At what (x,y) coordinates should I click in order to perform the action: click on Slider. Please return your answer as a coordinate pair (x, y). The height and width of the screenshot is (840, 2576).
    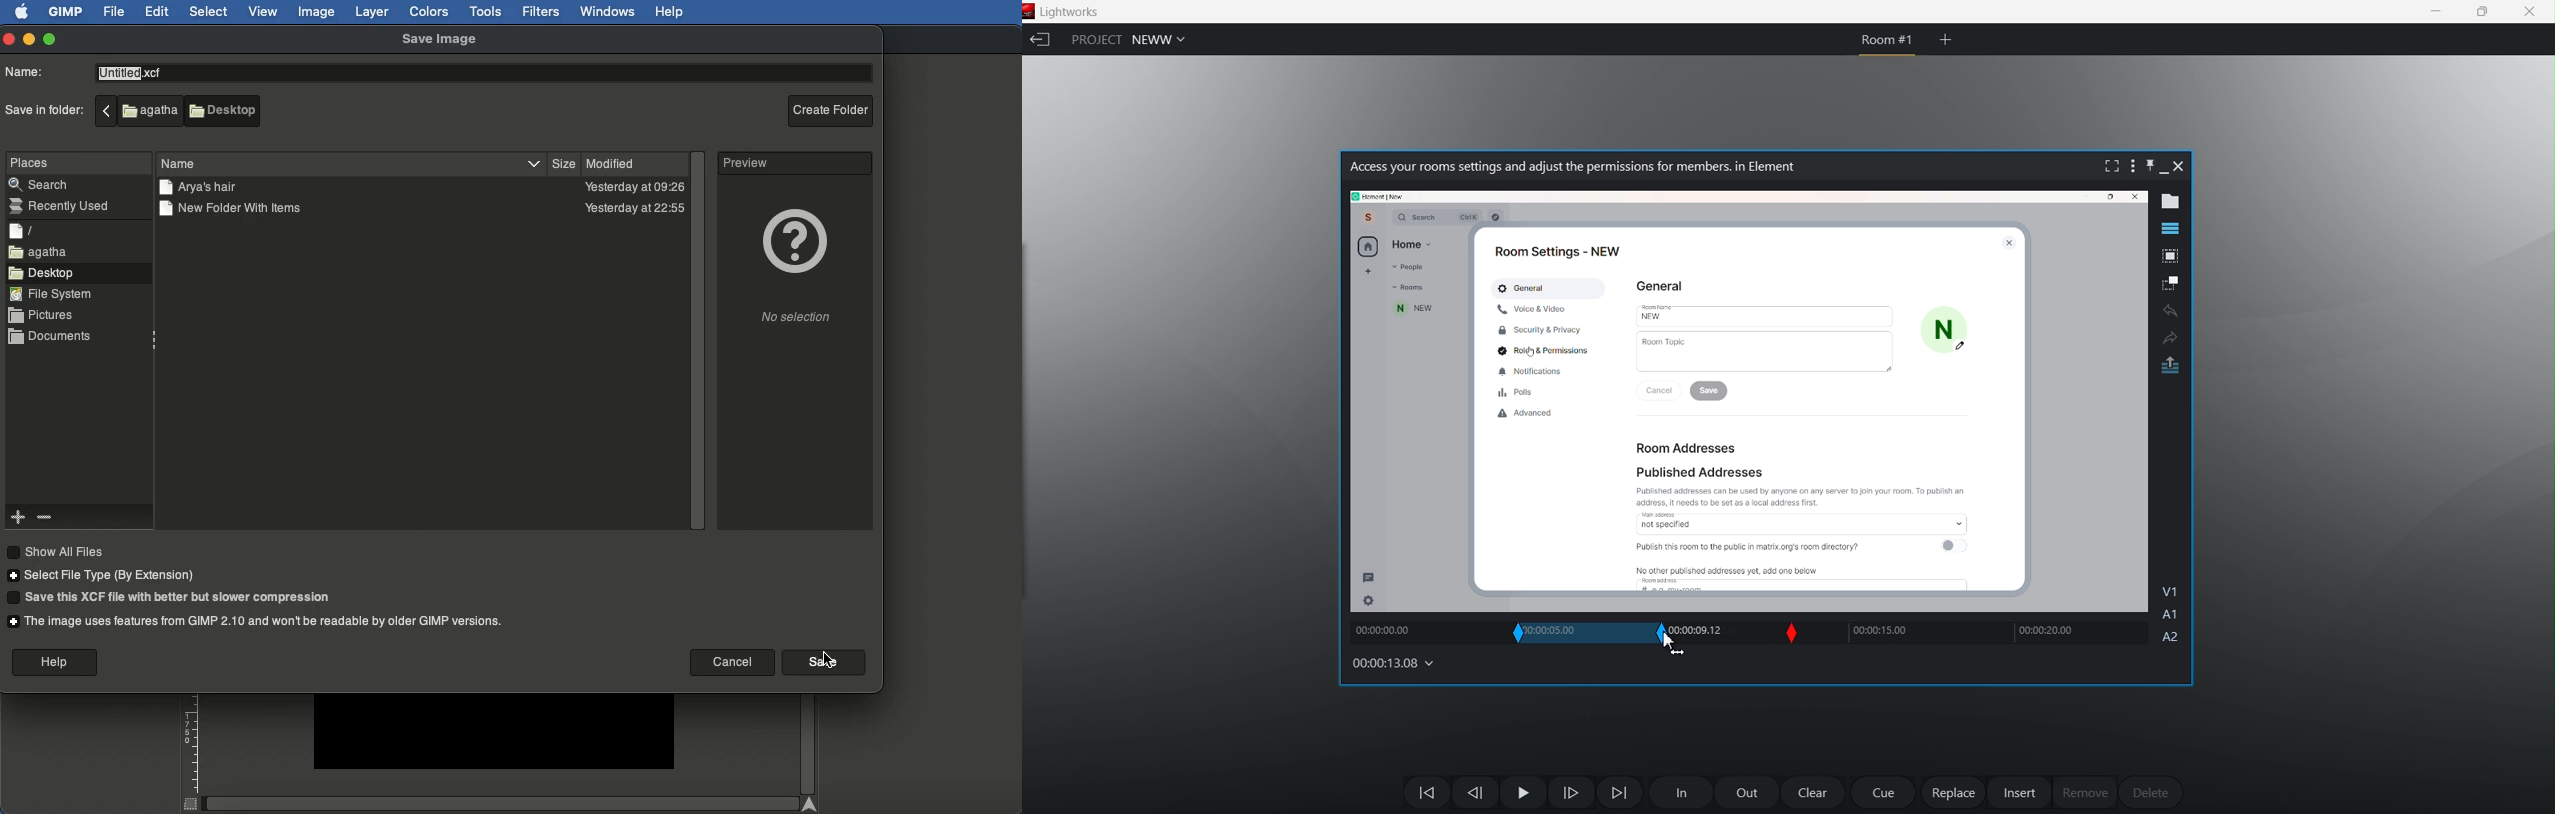
    Looking at the image, I should click on (506, 803).